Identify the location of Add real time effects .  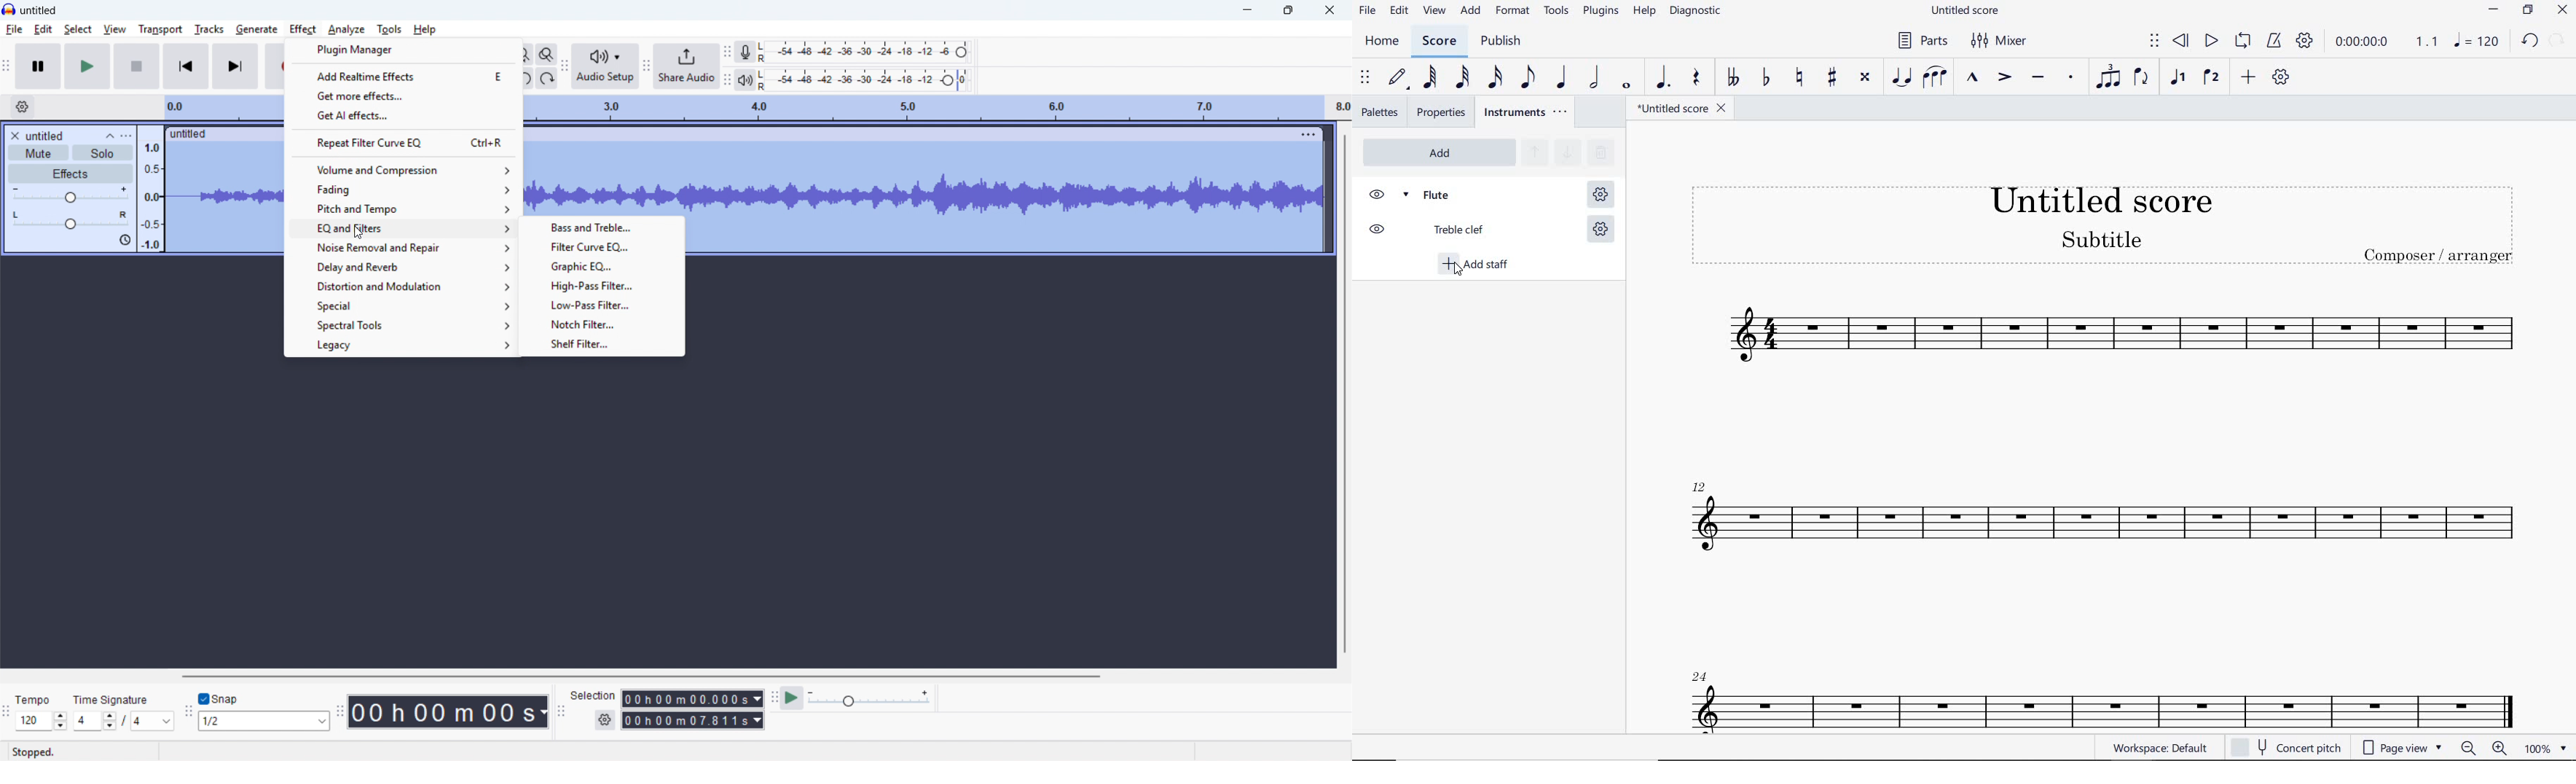
(400, 76).